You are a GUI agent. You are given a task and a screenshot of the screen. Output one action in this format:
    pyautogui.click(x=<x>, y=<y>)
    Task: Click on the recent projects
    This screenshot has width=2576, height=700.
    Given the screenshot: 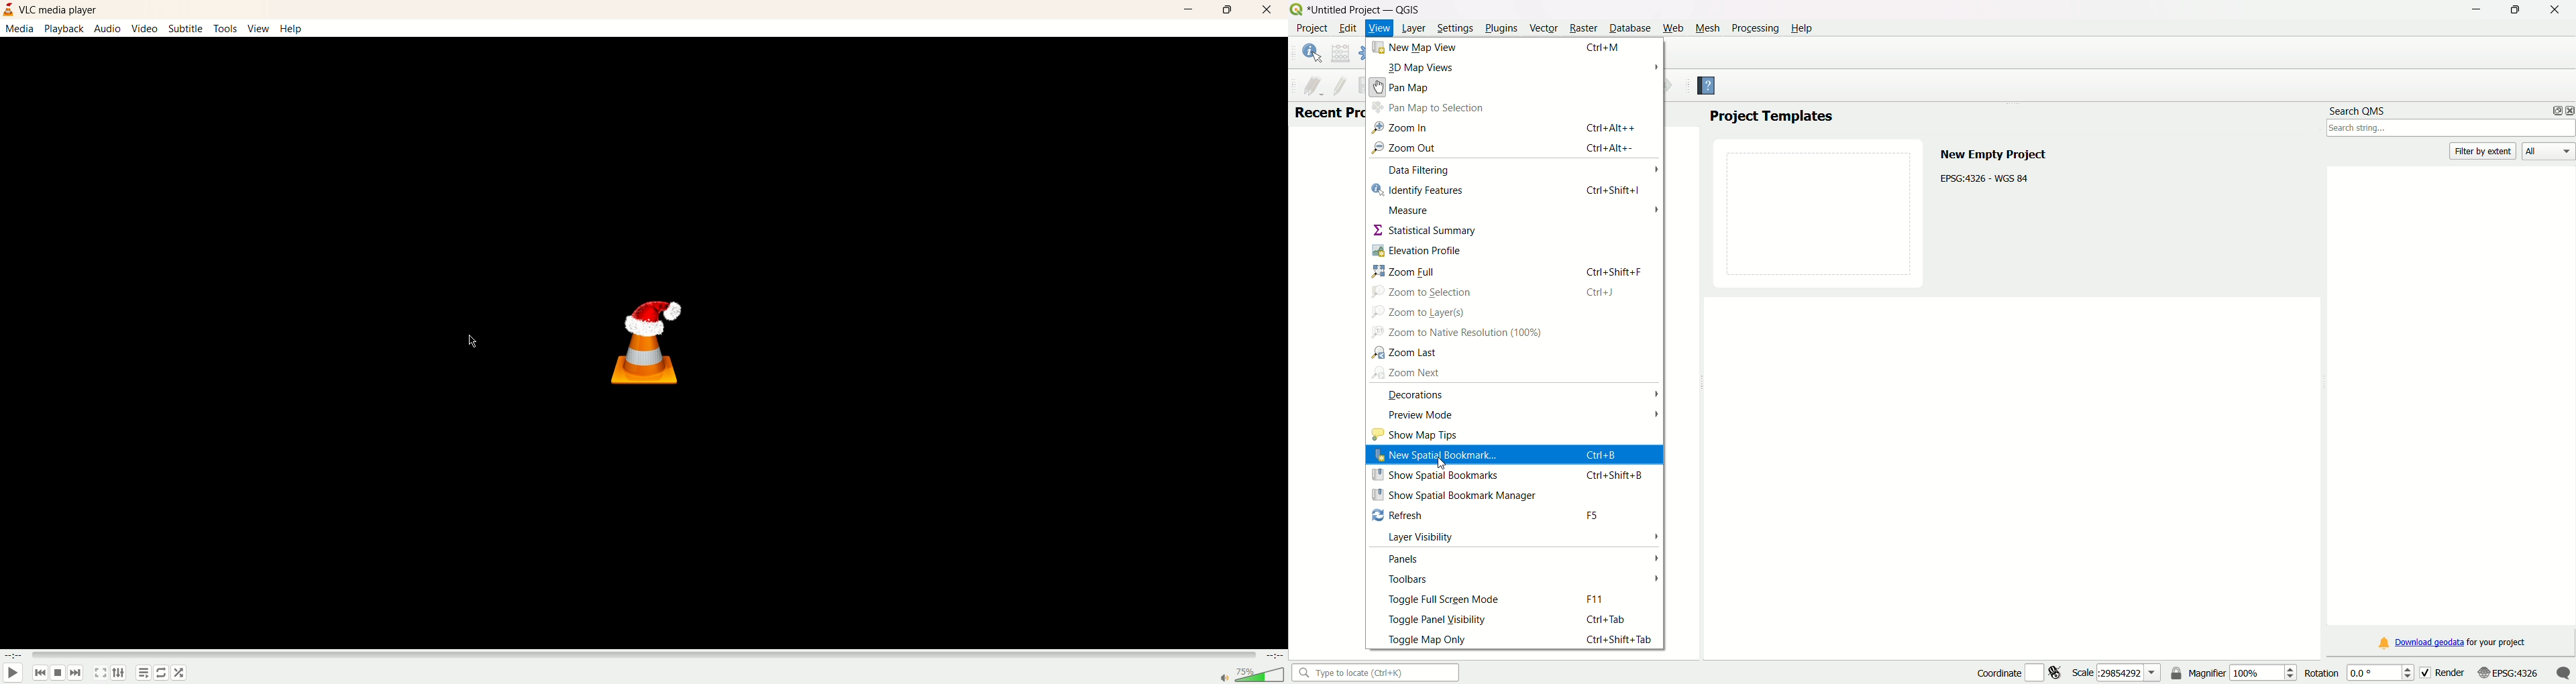 What is the action you would take?
    pyautogui.click(x=1328, y=113)
    